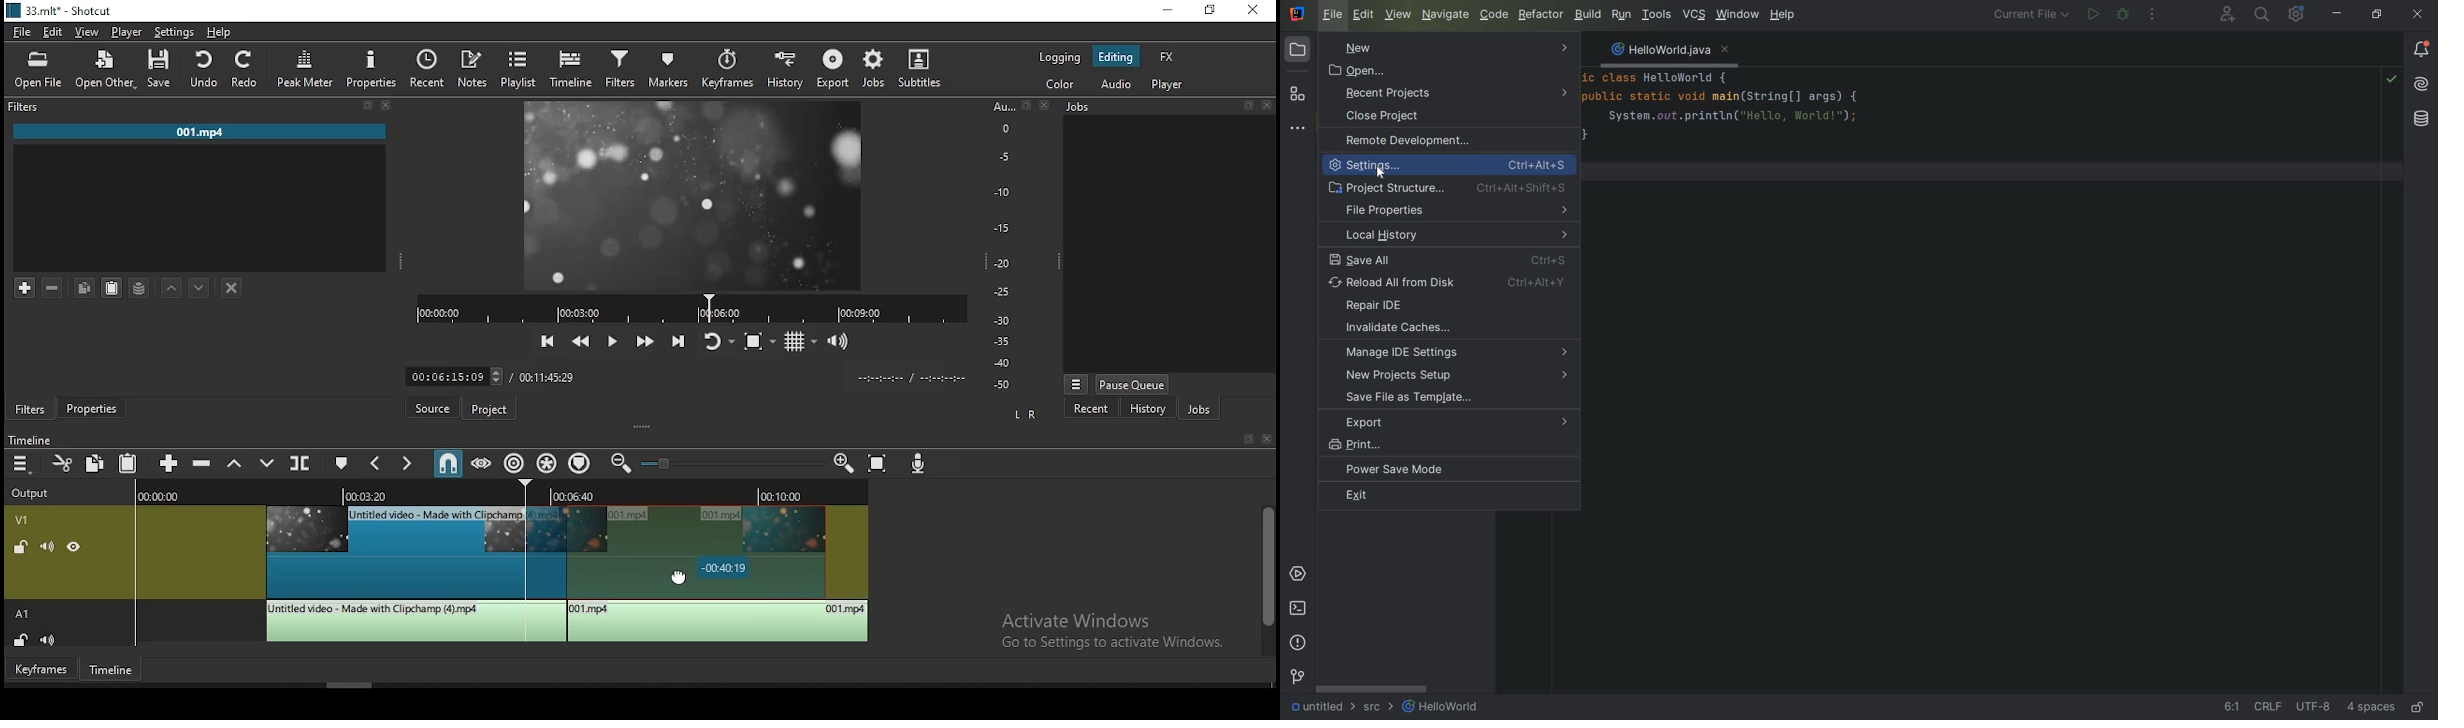 The image size is (2464, 728). What do you see at coordinates (546, 376) in the screenshot?
I see `track duration` at bounding box center [546, 376].